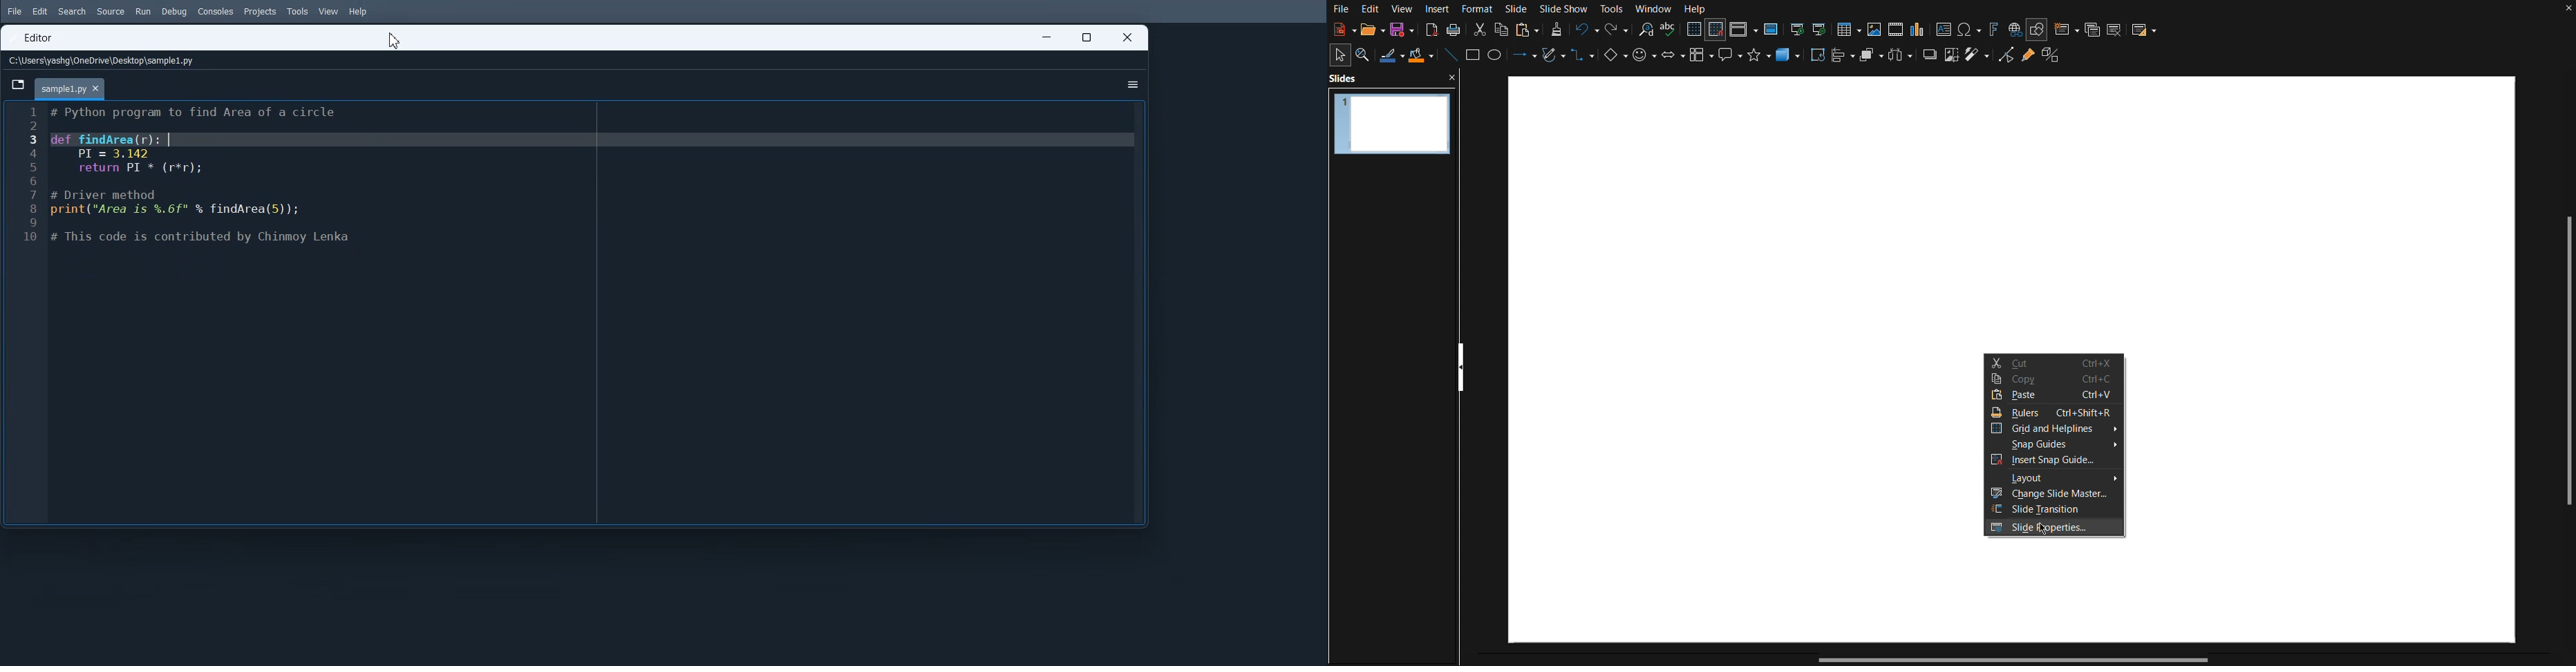 The width and height of the screenshot is (2576, 672). Describe the element at coordinates (1481, 8) in the screenshot. I see `Format` at that location.